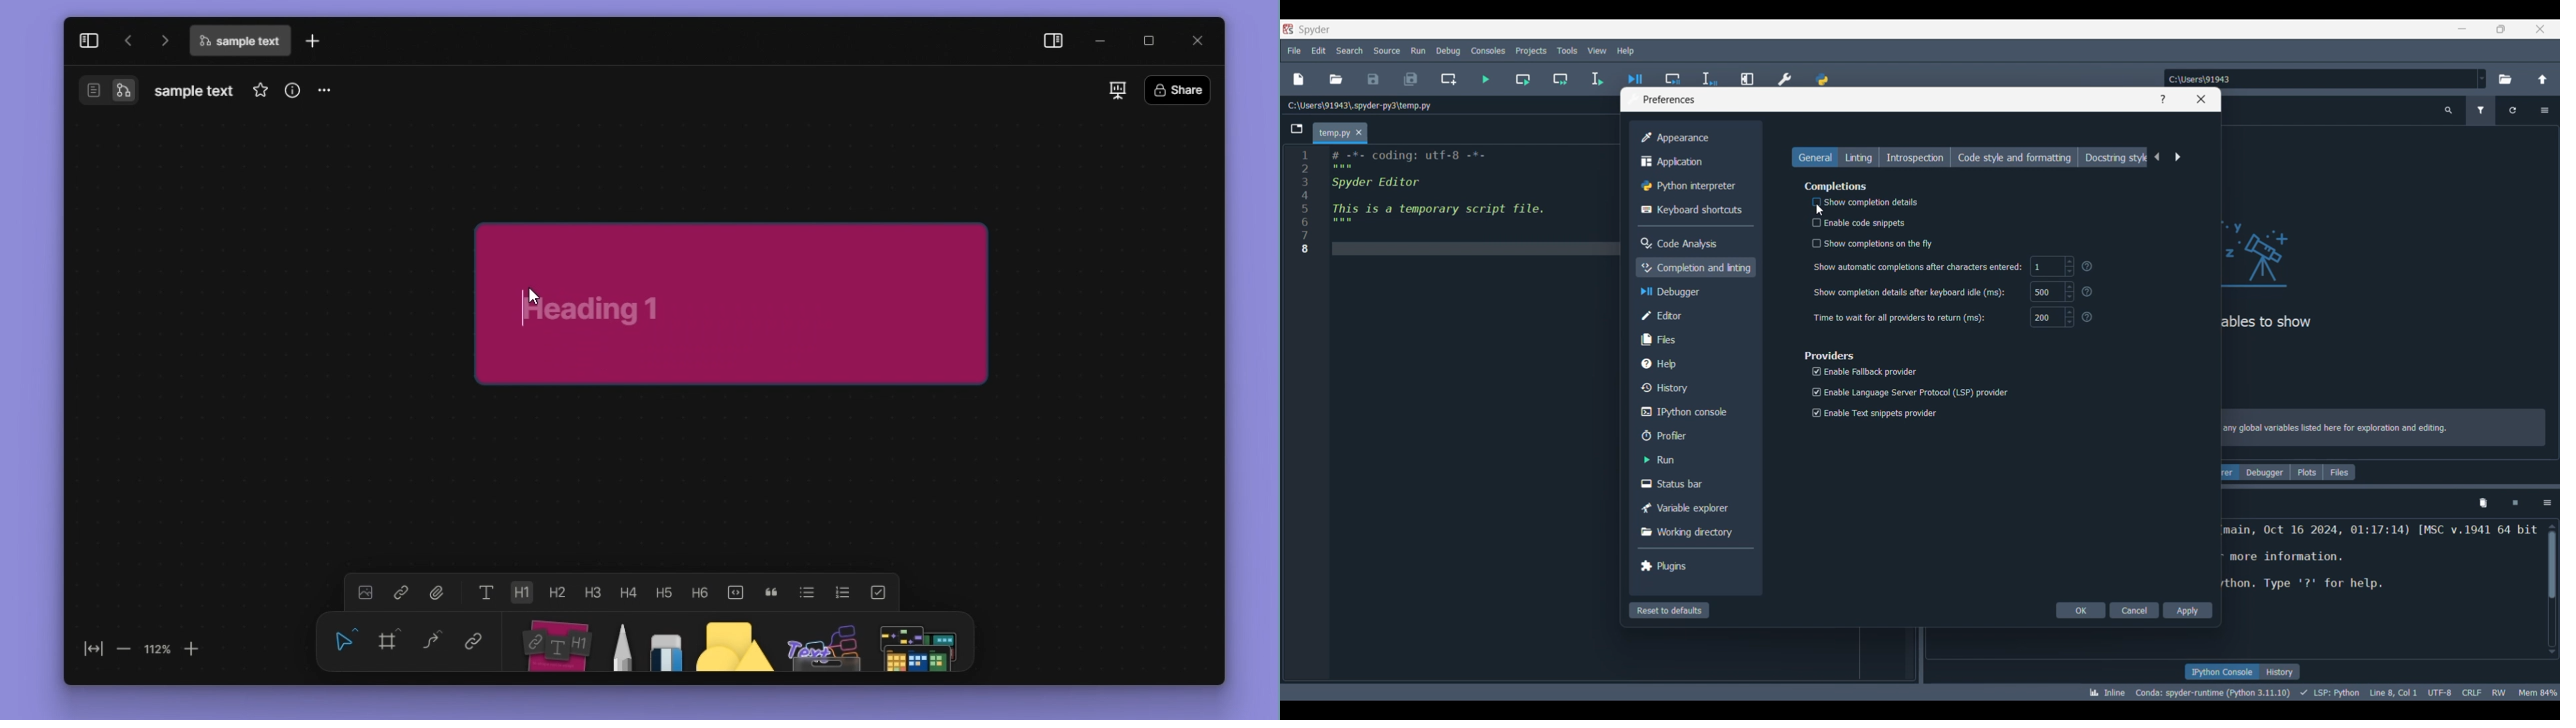 The width and height of the screenshot is (2576, 728). I want to click on 500, so click(2051, 291).